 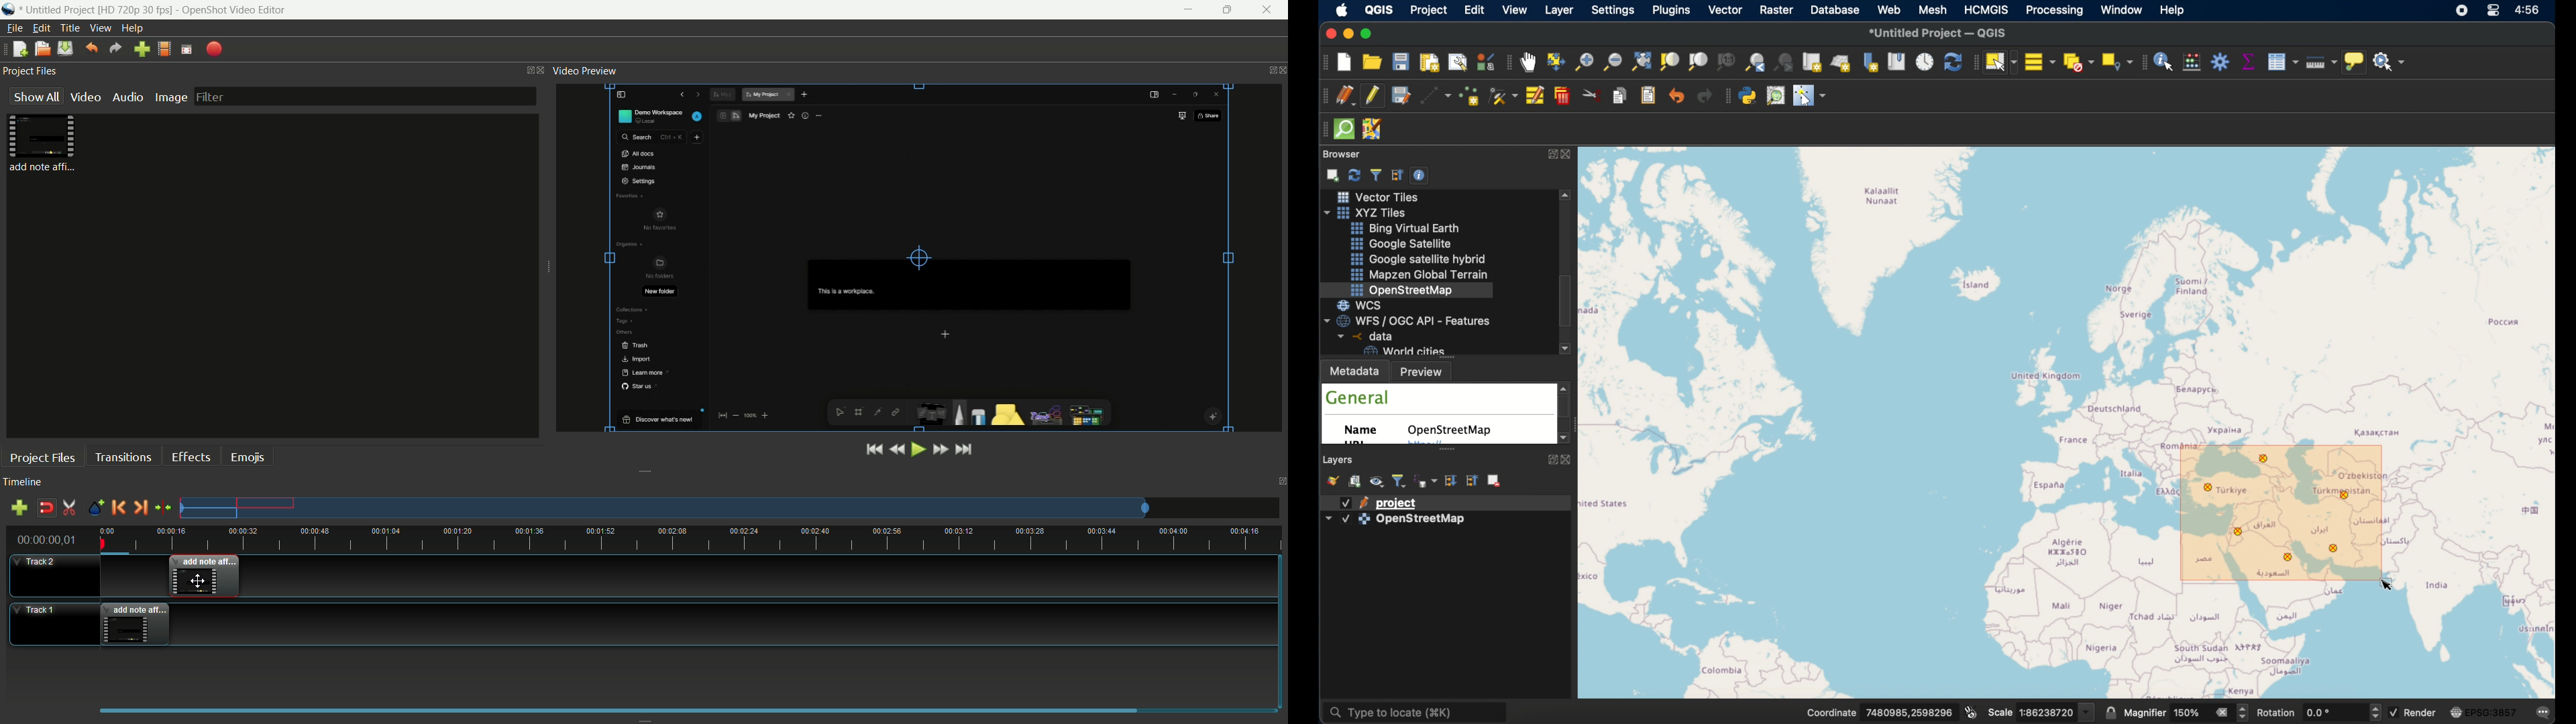 What do you see at coordinates (1974, 62) in the screenshot?
I see `drag handle` at bounding box center [1974, 62].